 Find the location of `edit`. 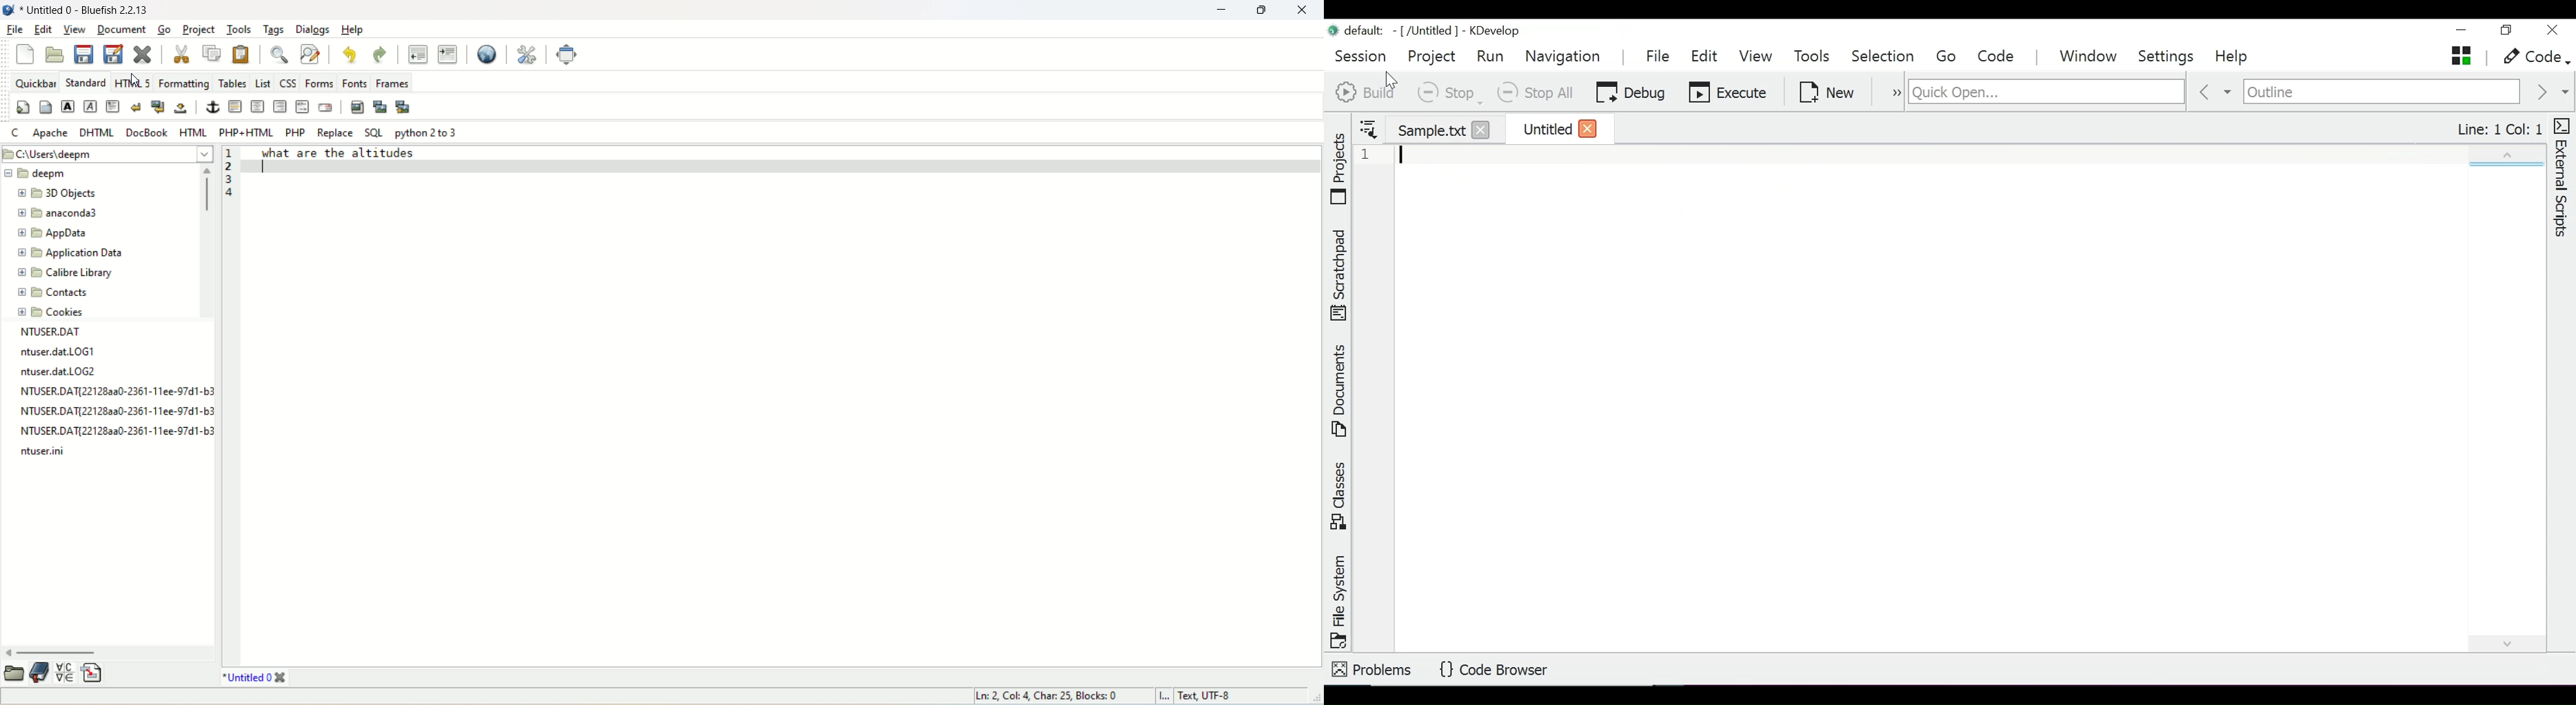

edit is located at coordinates (42, 30).